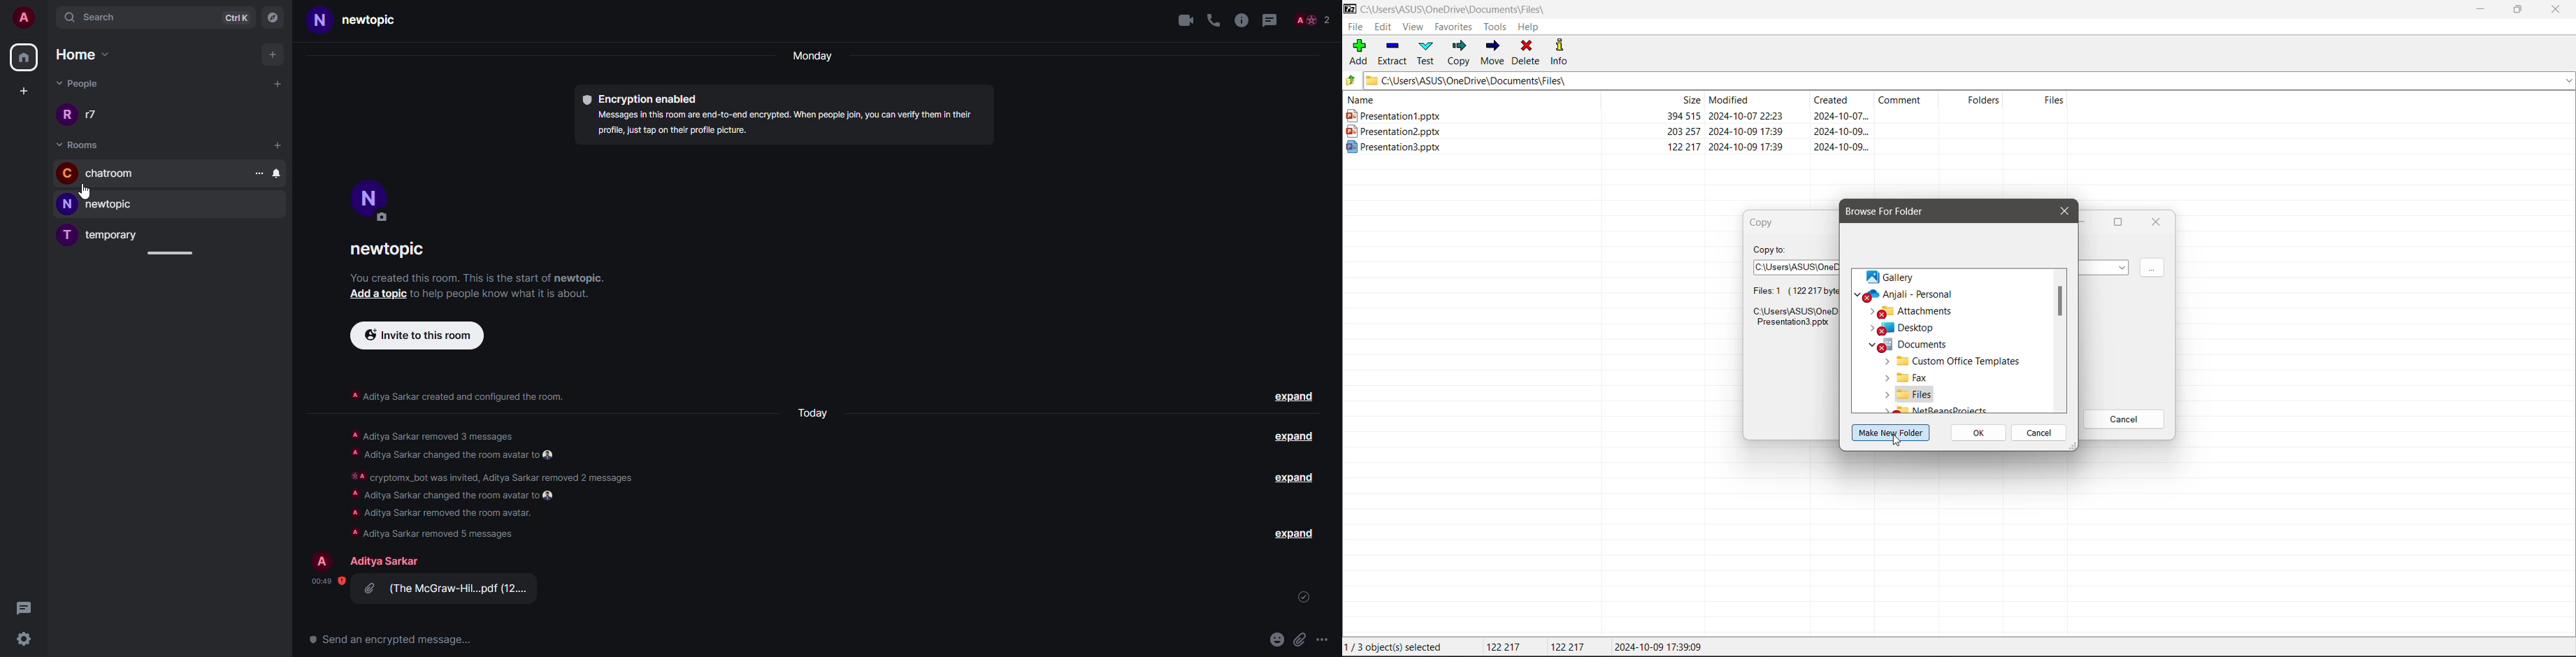 The width and height of the screenshot is (2576, 672). What do you see at coordinates (1242, 20) in the screenshot?
I see `info` at bounding box center [1242, 20].